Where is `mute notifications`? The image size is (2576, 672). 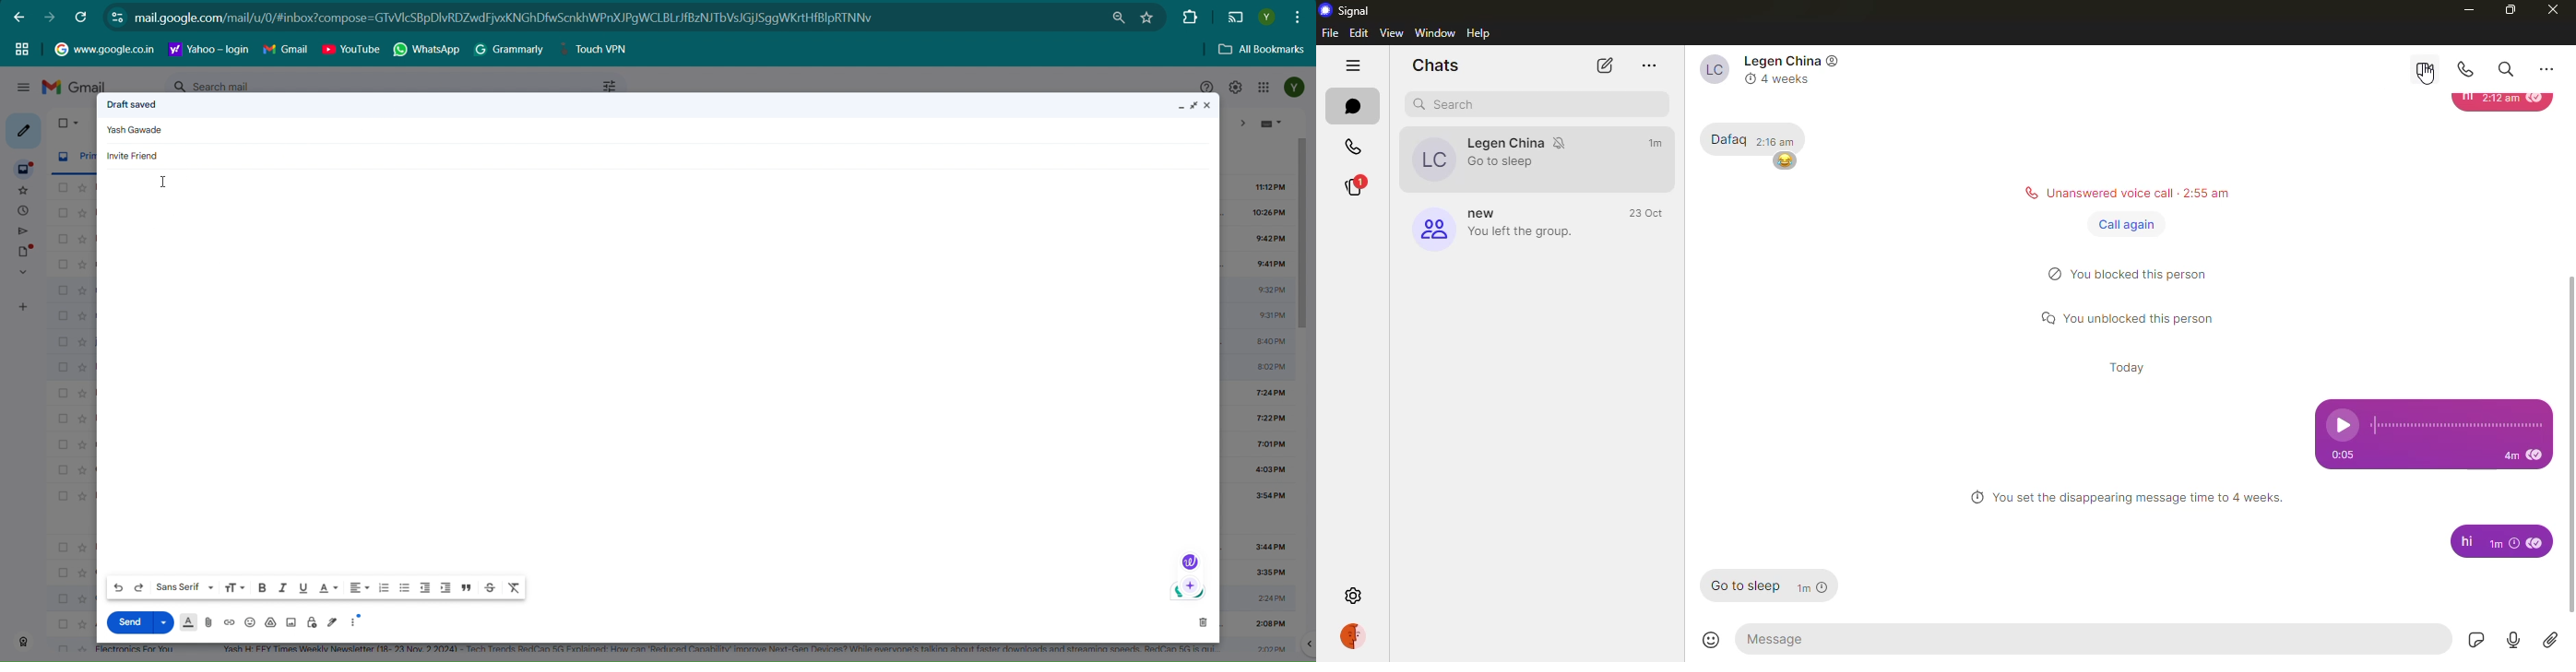 mute notifications is located at coordinates (1564, 143).